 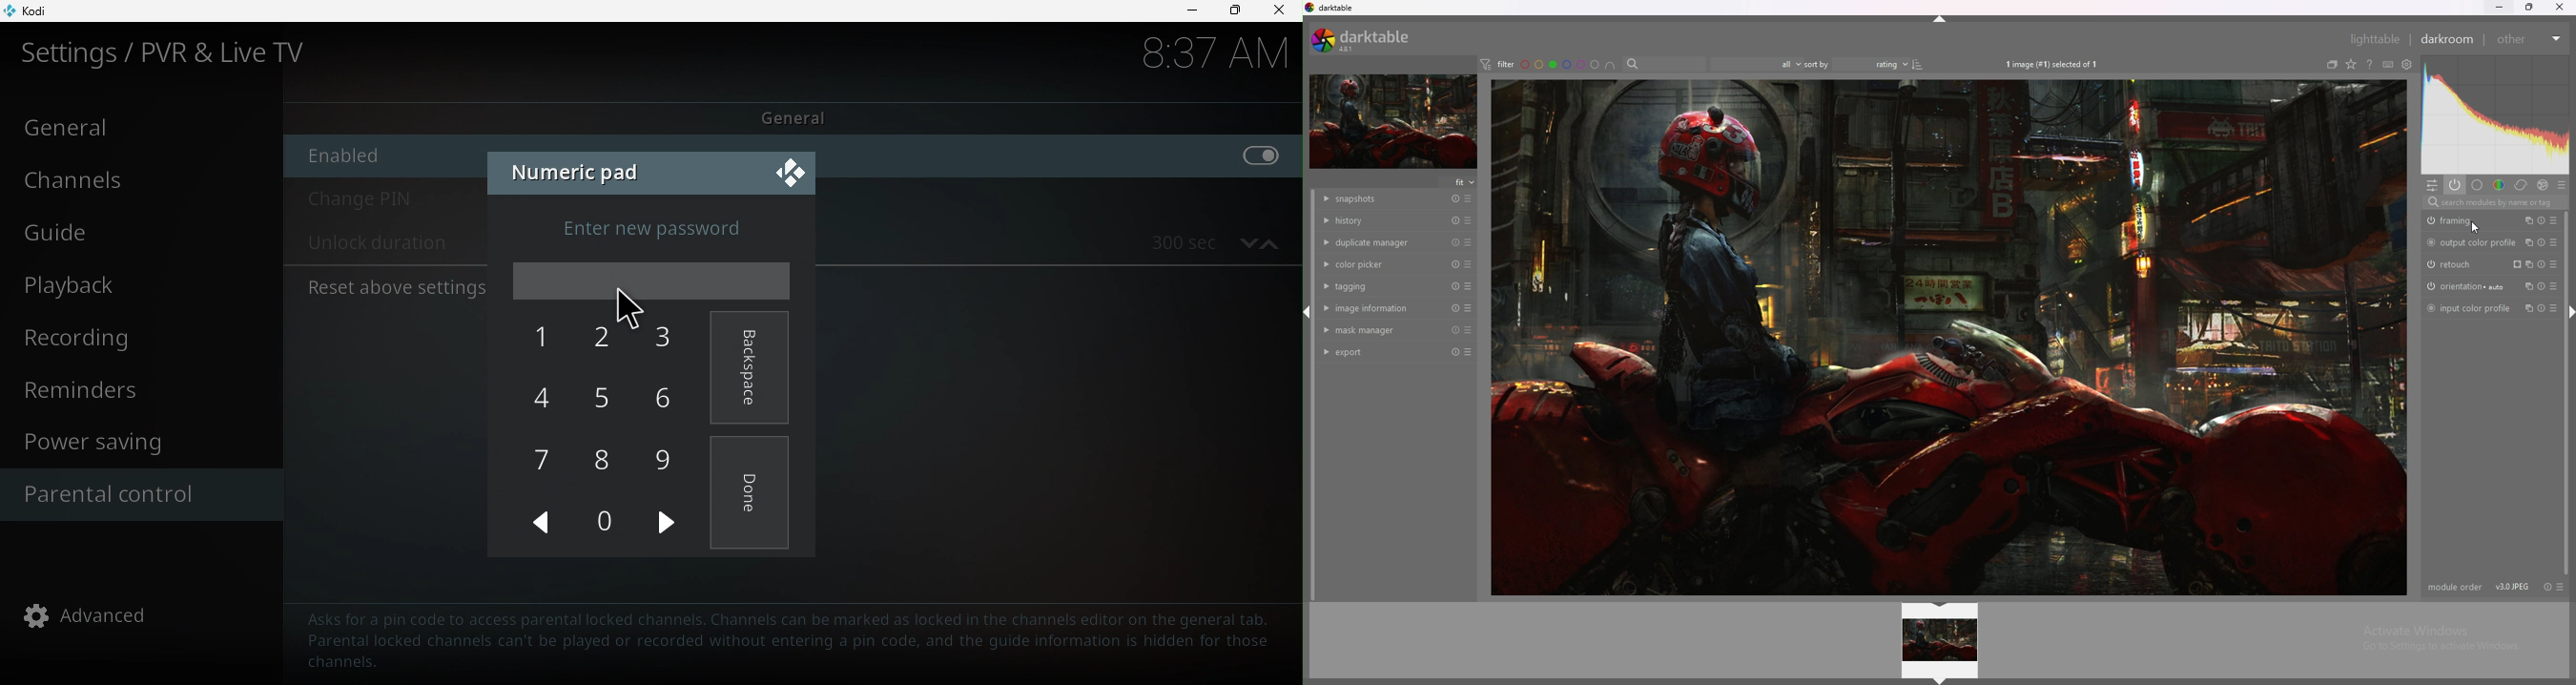 What do you see at coordinates (1381, 286) in the screenshot?
I see `tagging` at bounding box center [1381, 286].